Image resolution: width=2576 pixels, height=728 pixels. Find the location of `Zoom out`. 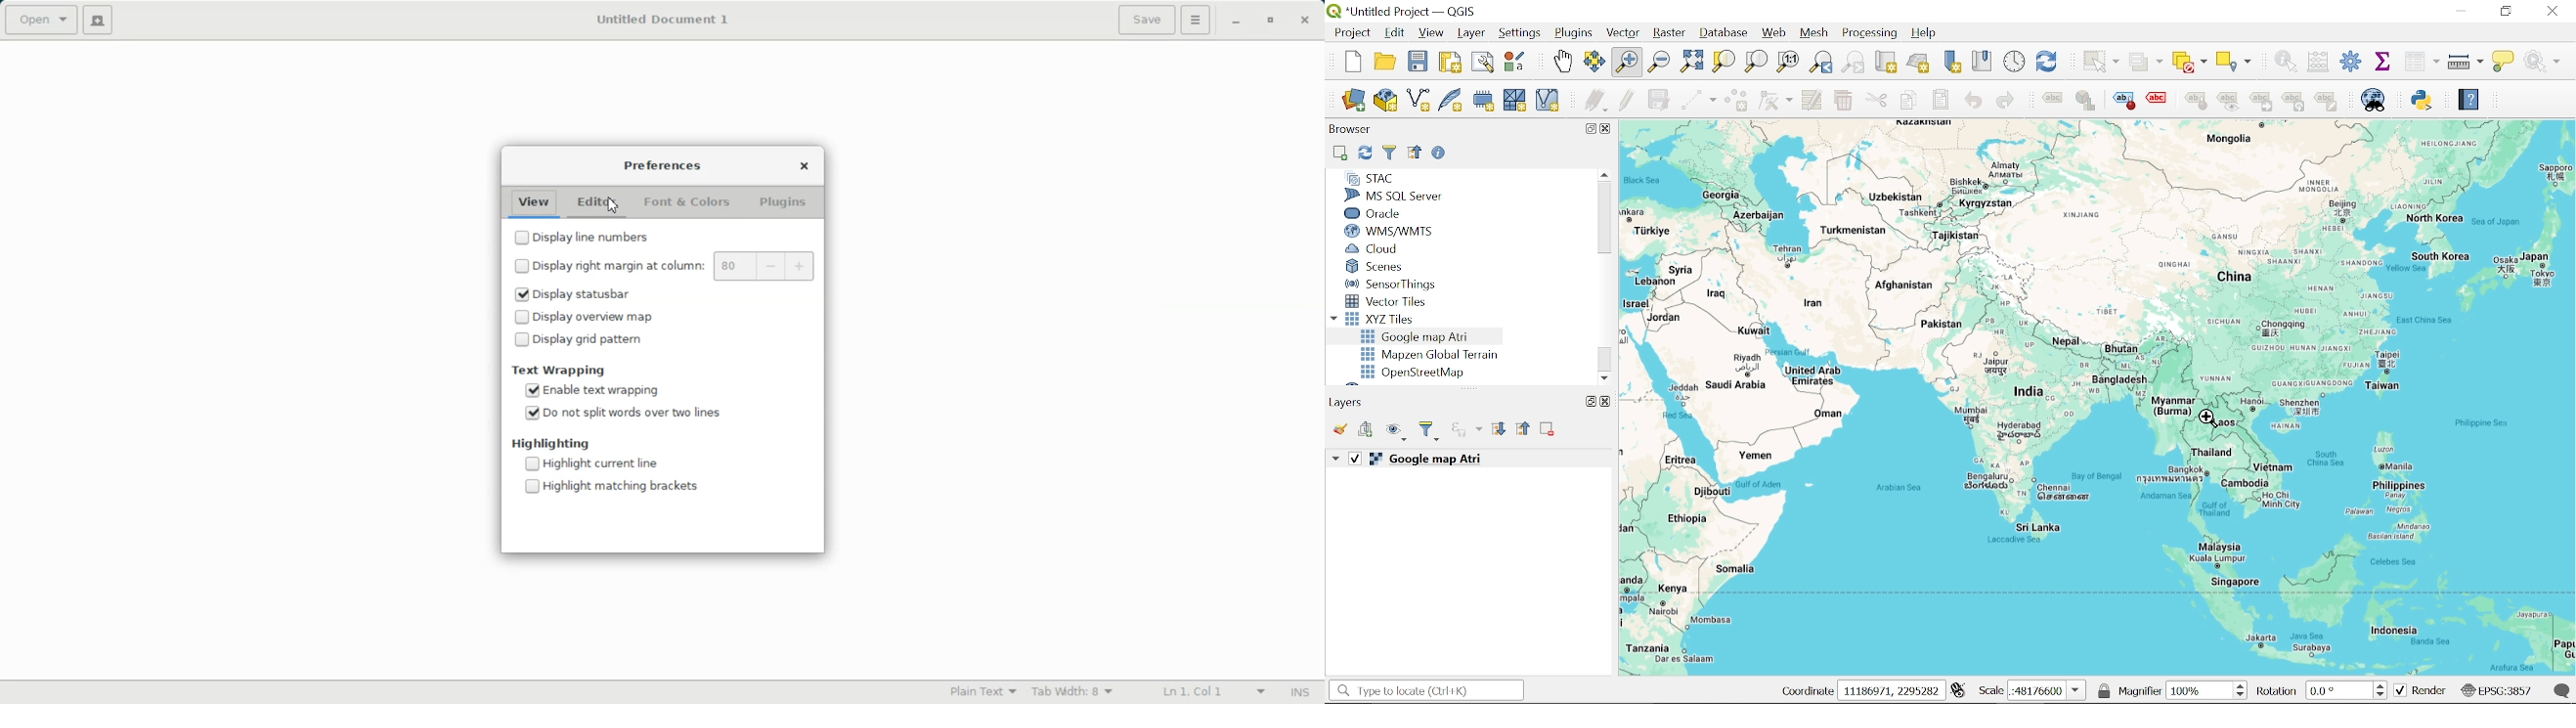

Zoom out is located at coordinates (1659, 63).